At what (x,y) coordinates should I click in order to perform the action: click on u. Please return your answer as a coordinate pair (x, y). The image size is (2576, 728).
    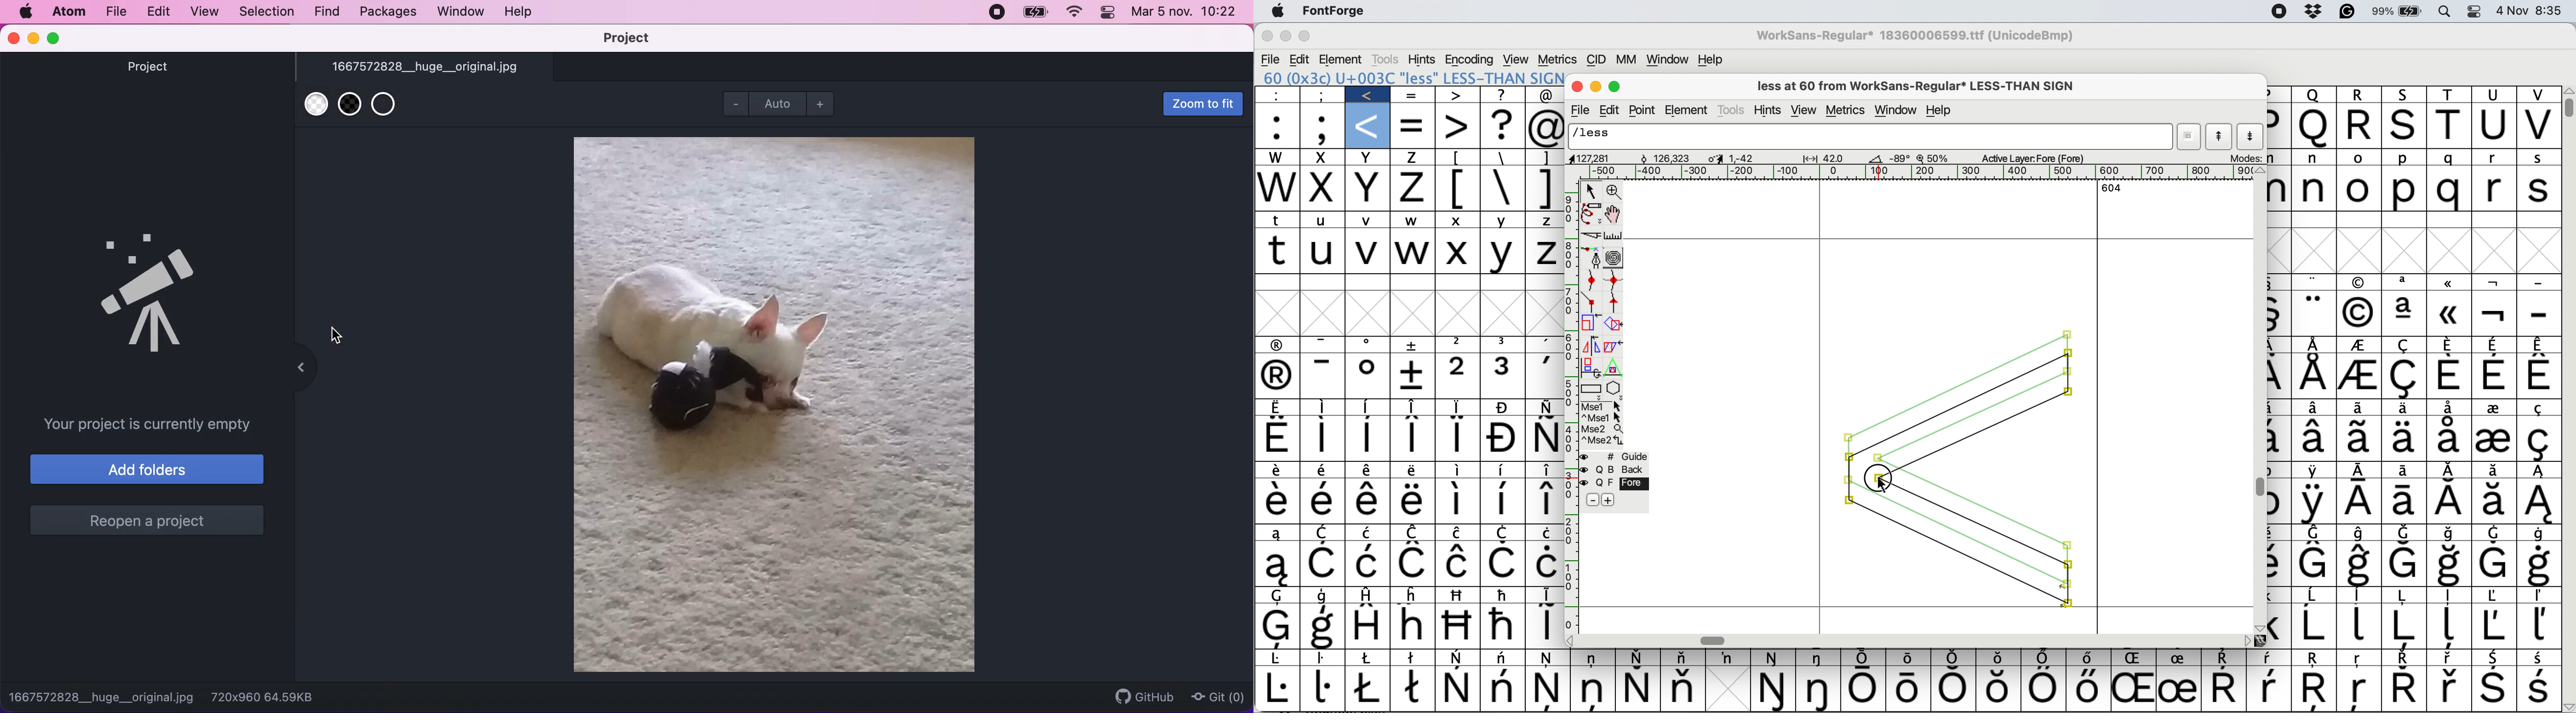
    Looking at the image, I should click on (1325, 218).